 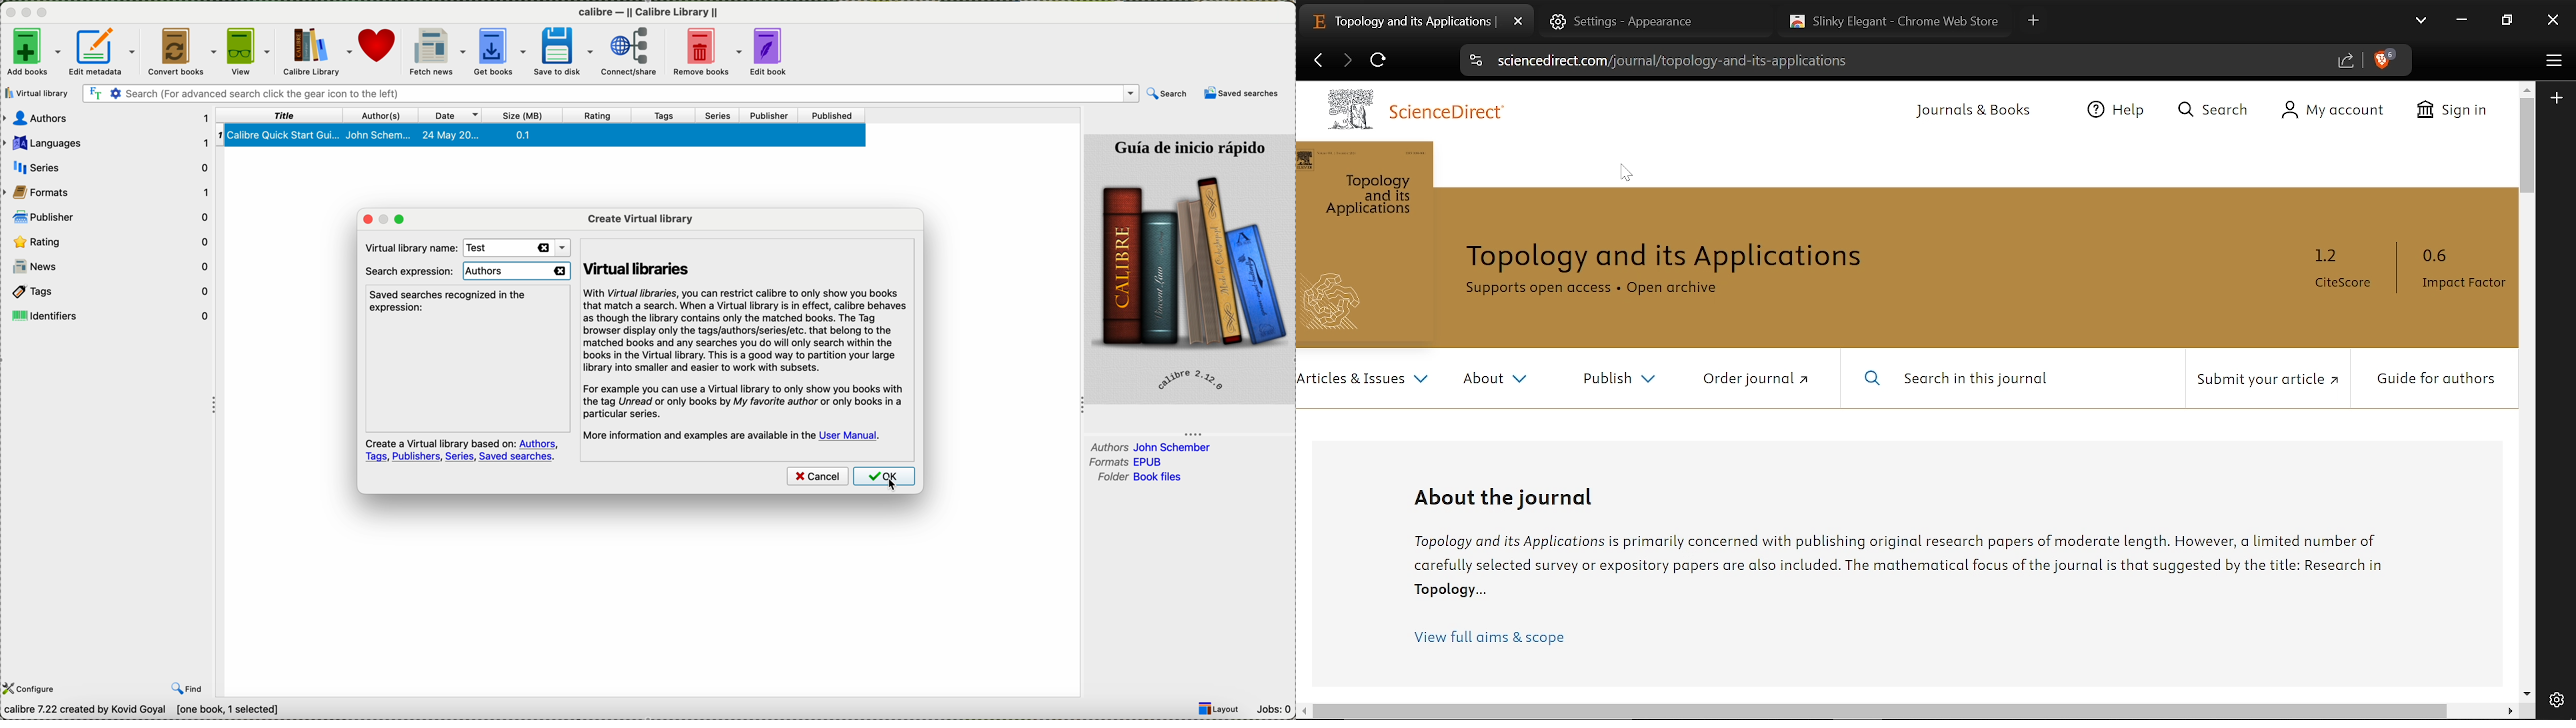 I want to click on maximize program, so click(x=44, y=12).